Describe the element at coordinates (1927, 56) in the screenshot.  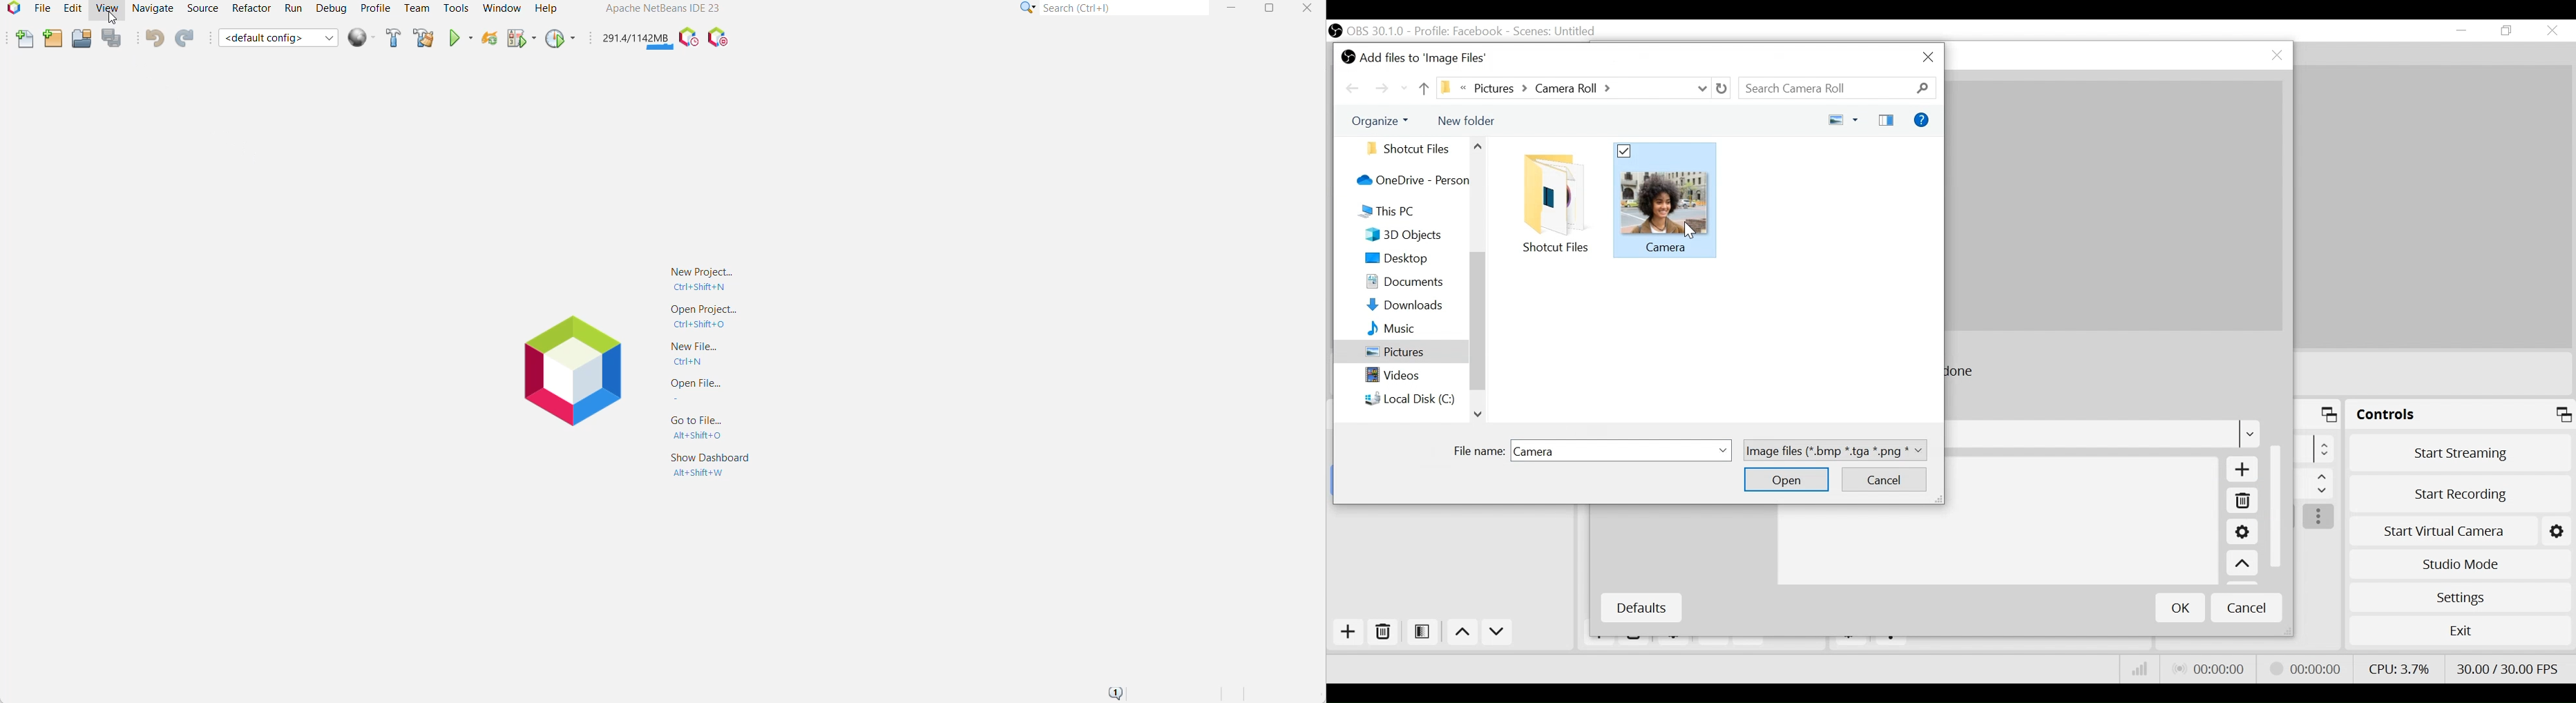
I see `Close` at that location.